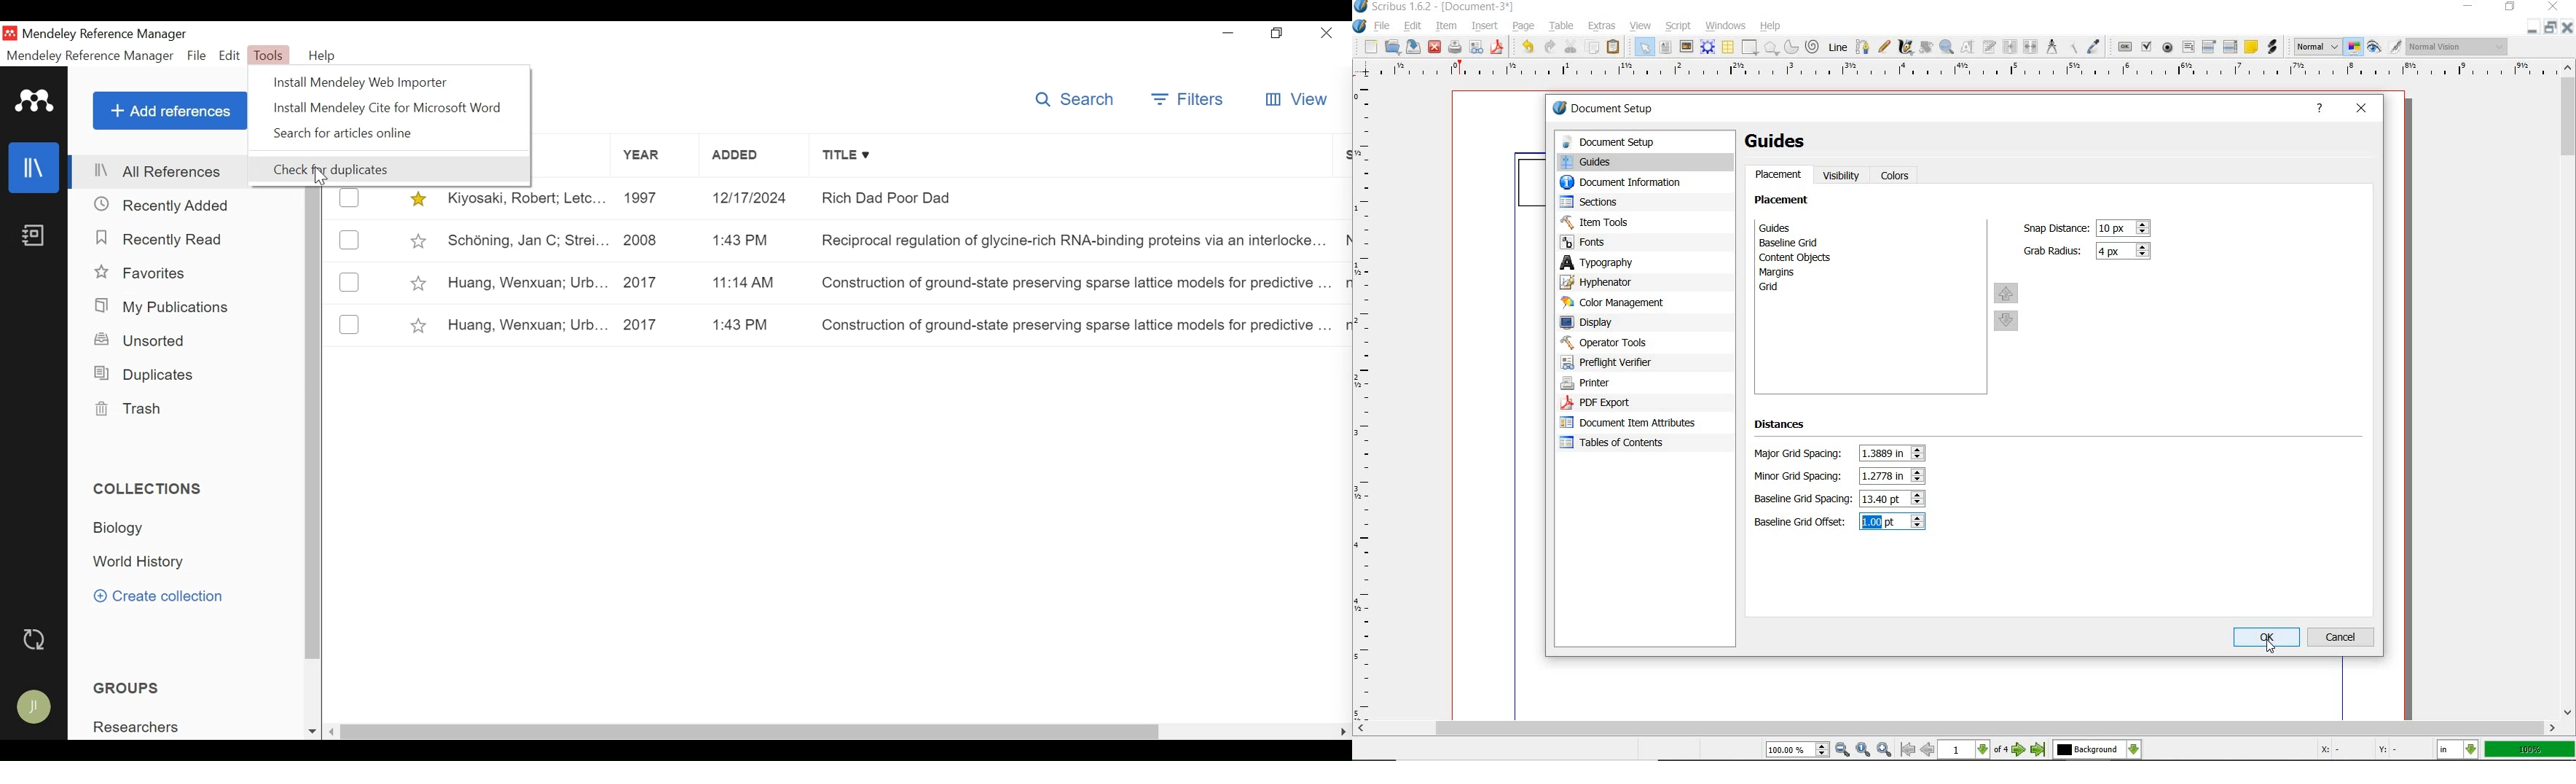  What do you see at coordinates (1496, 47) in the screenshot?
I see `save as pdf` at bounding box center [1496, 47].